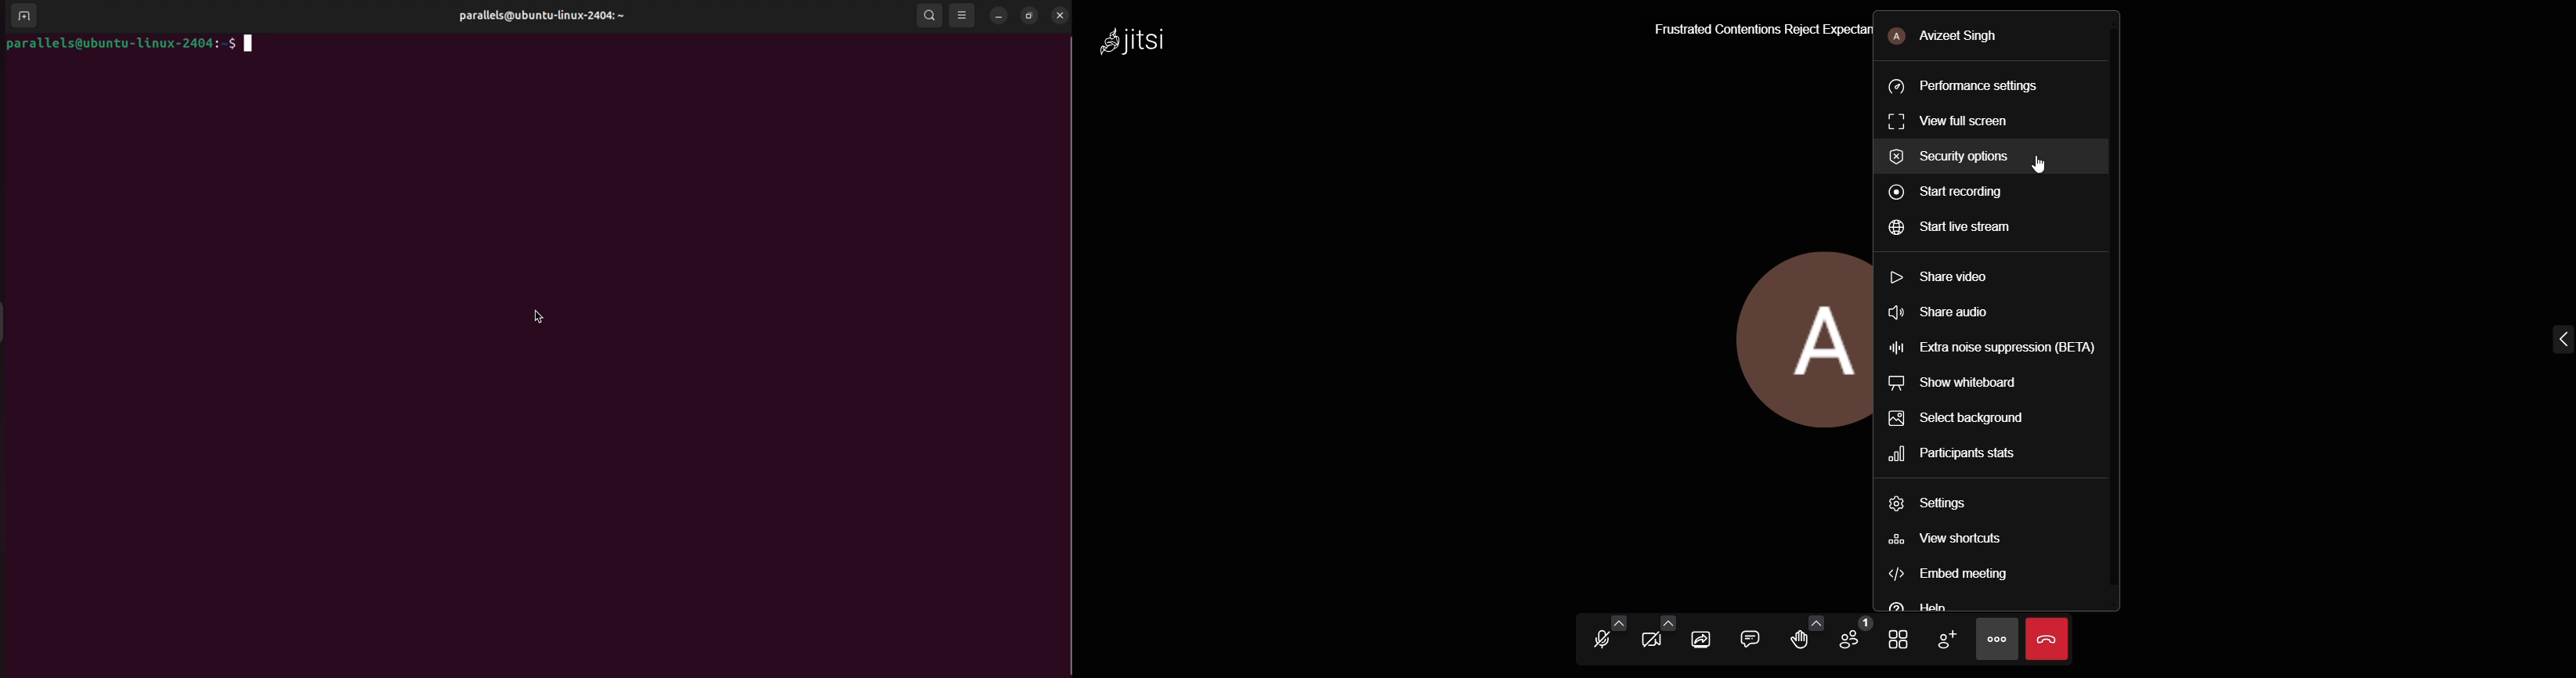 Image resolution: width=2576 pixels, height=700 pixels. What do you see at coordinates (1946, 539) in the screenshot?
I see `view shortcuts` at bounding box center [1946, 539].